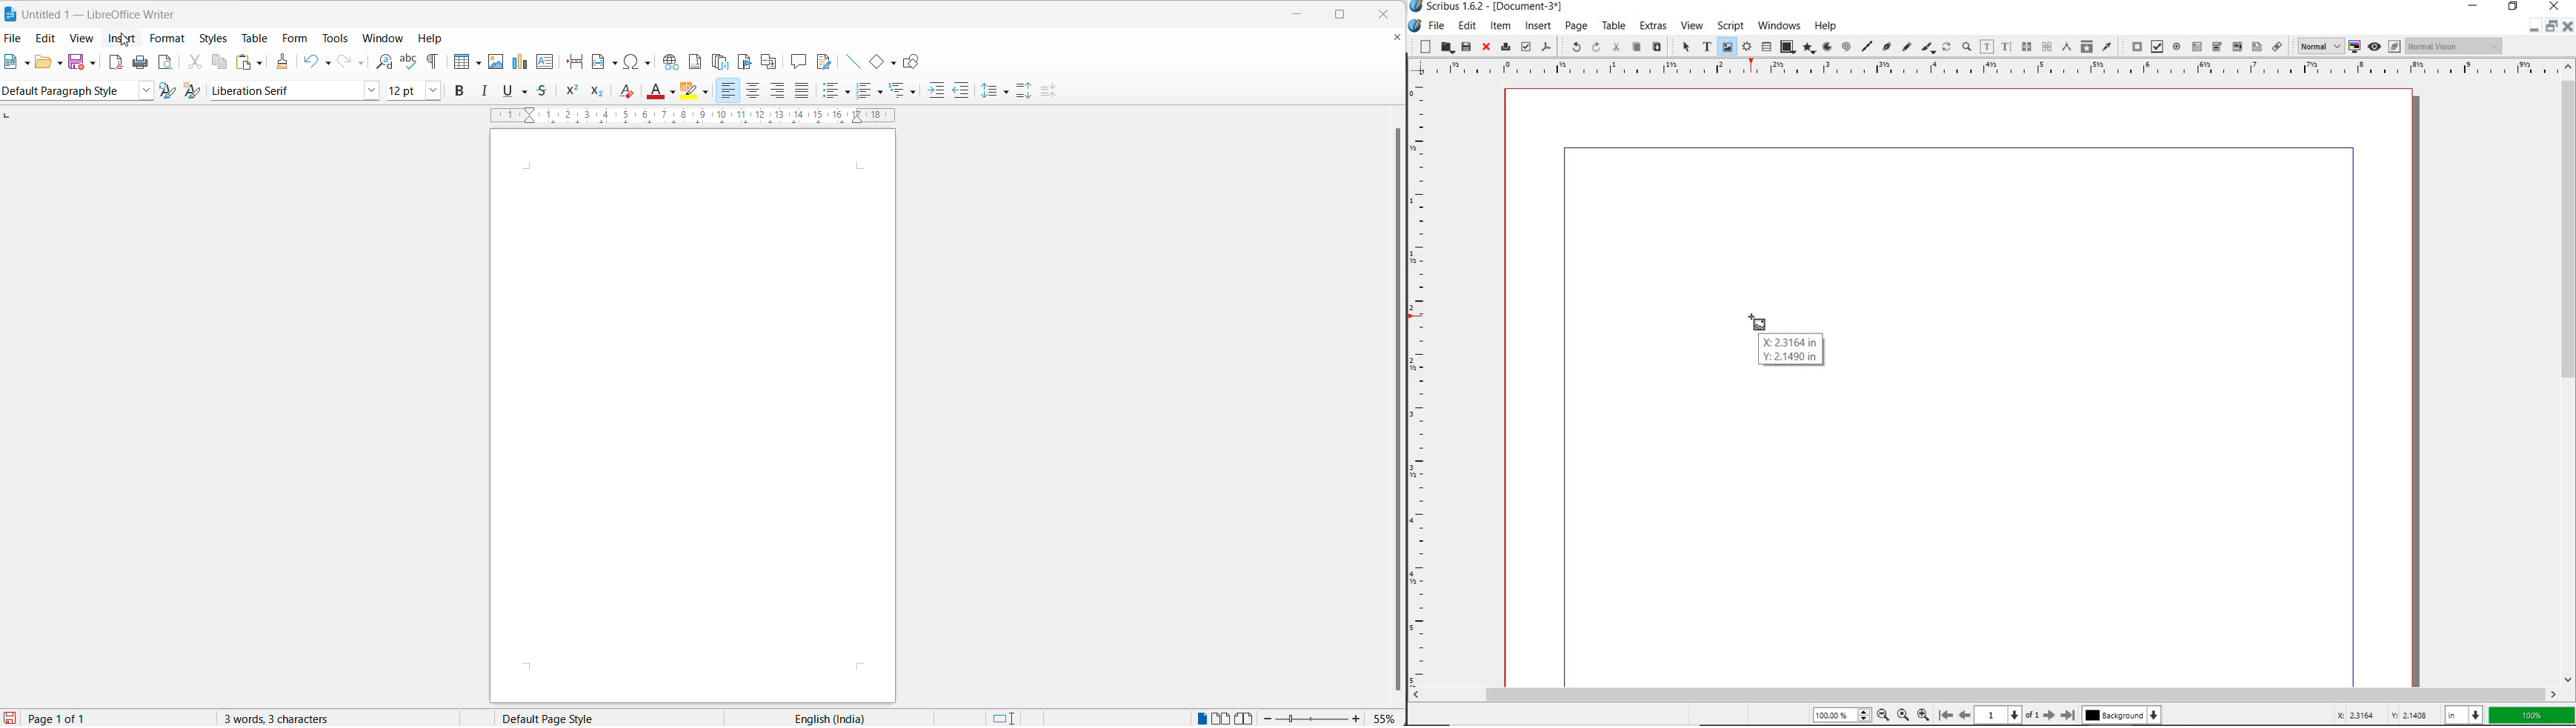  What do you see at coordinates (1787, 47) in the screenshot?
I see `shape` at bounding box center [1787, 47].